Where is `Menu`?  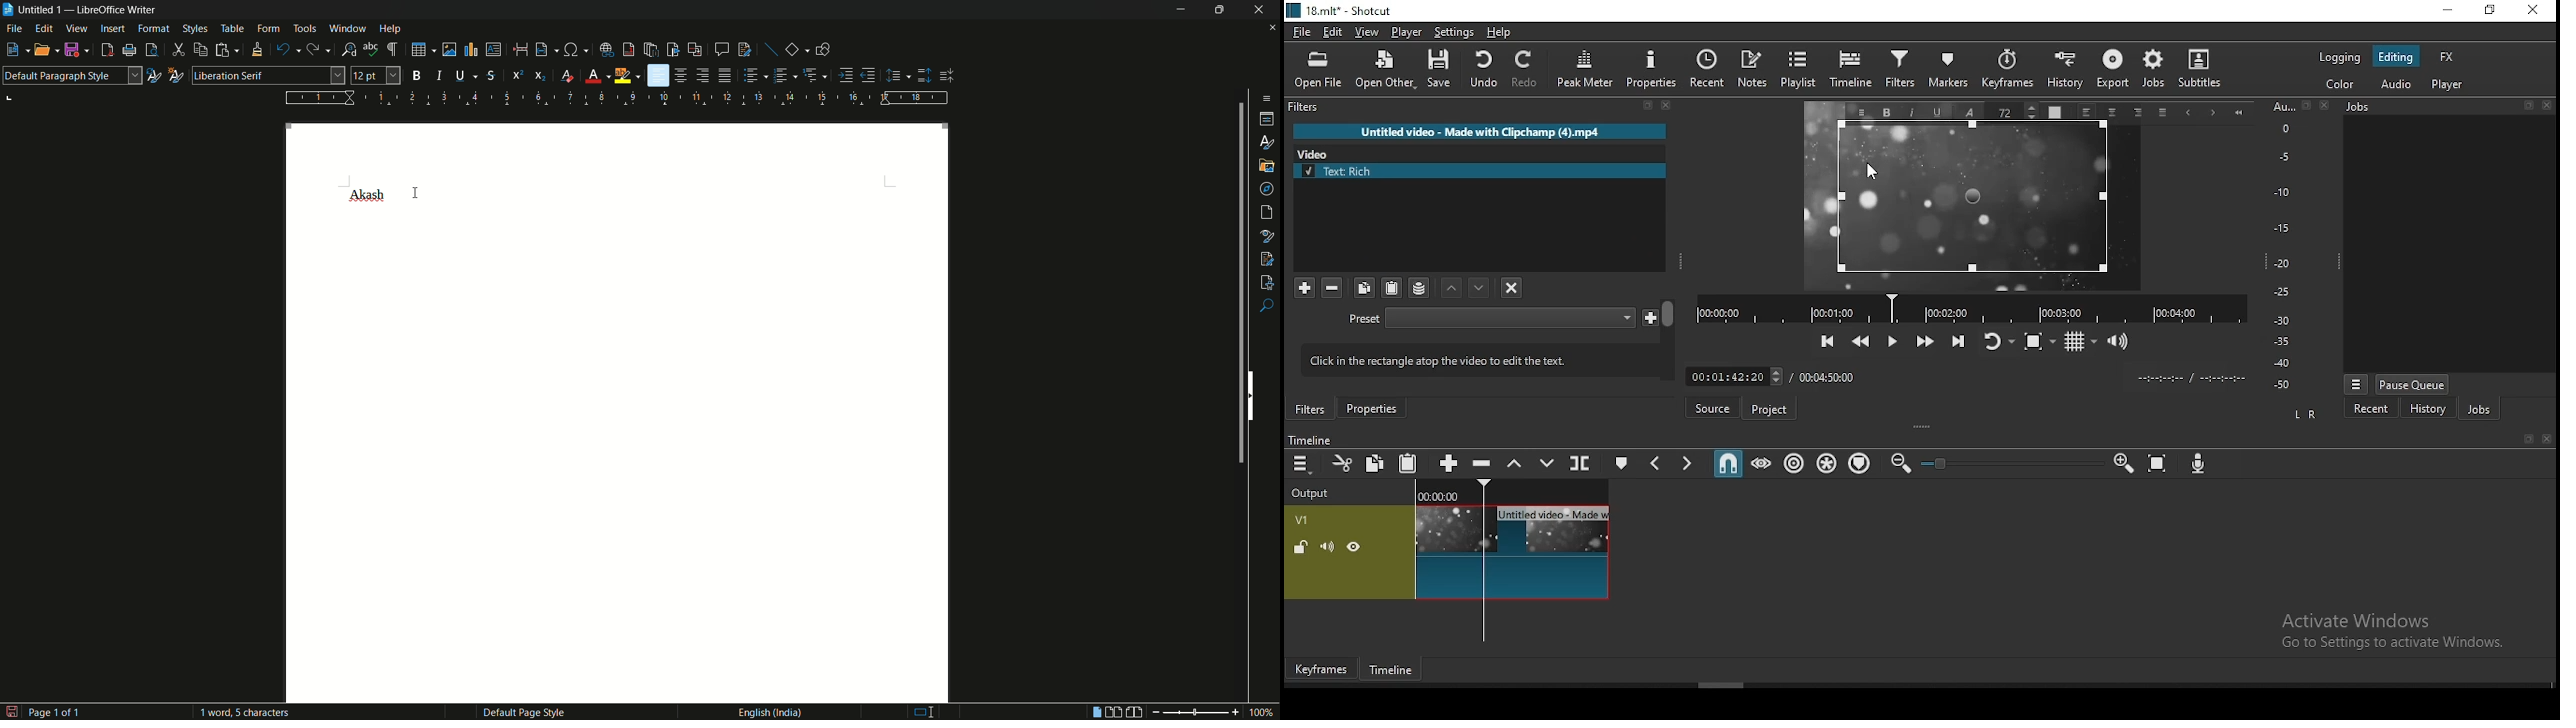 Menu is located at coordinates (1861, 112).